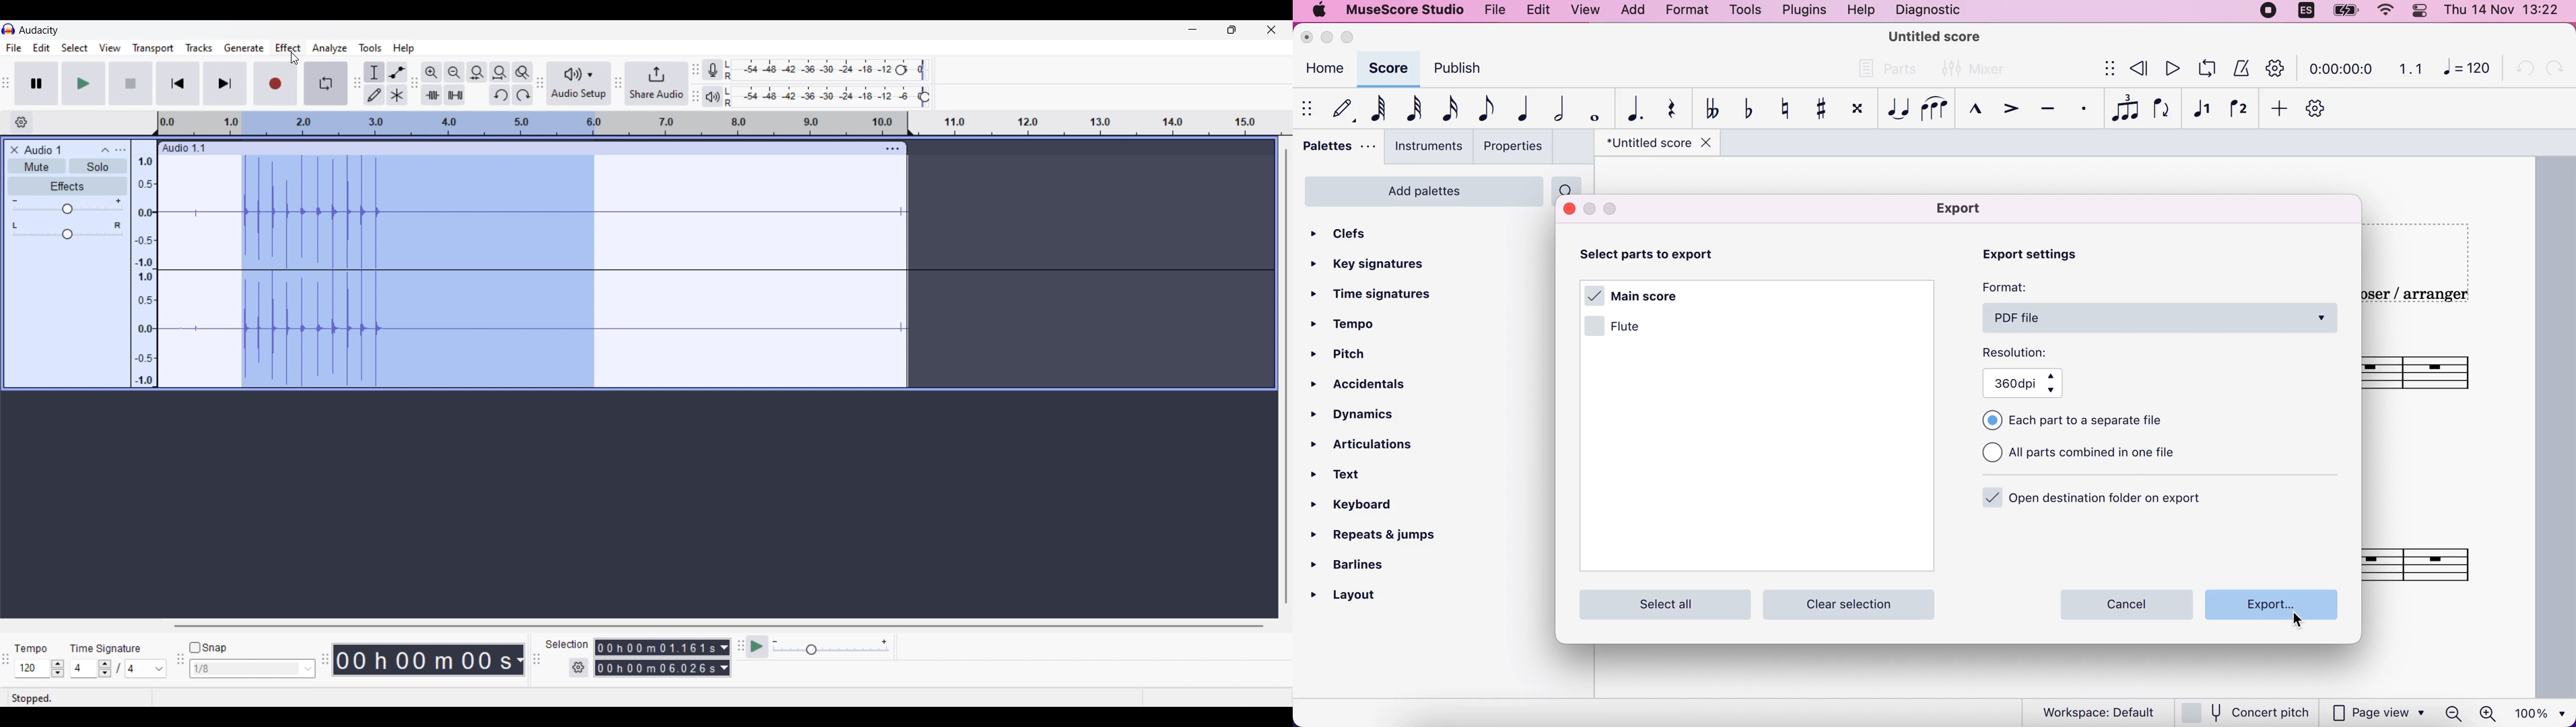 Image resolution: width=2576 pixels, height=728 pixels. What do you see at coordinates (2048, 111) in the screenshot?
I see `tenuto` at bounding box center [2048, 111].